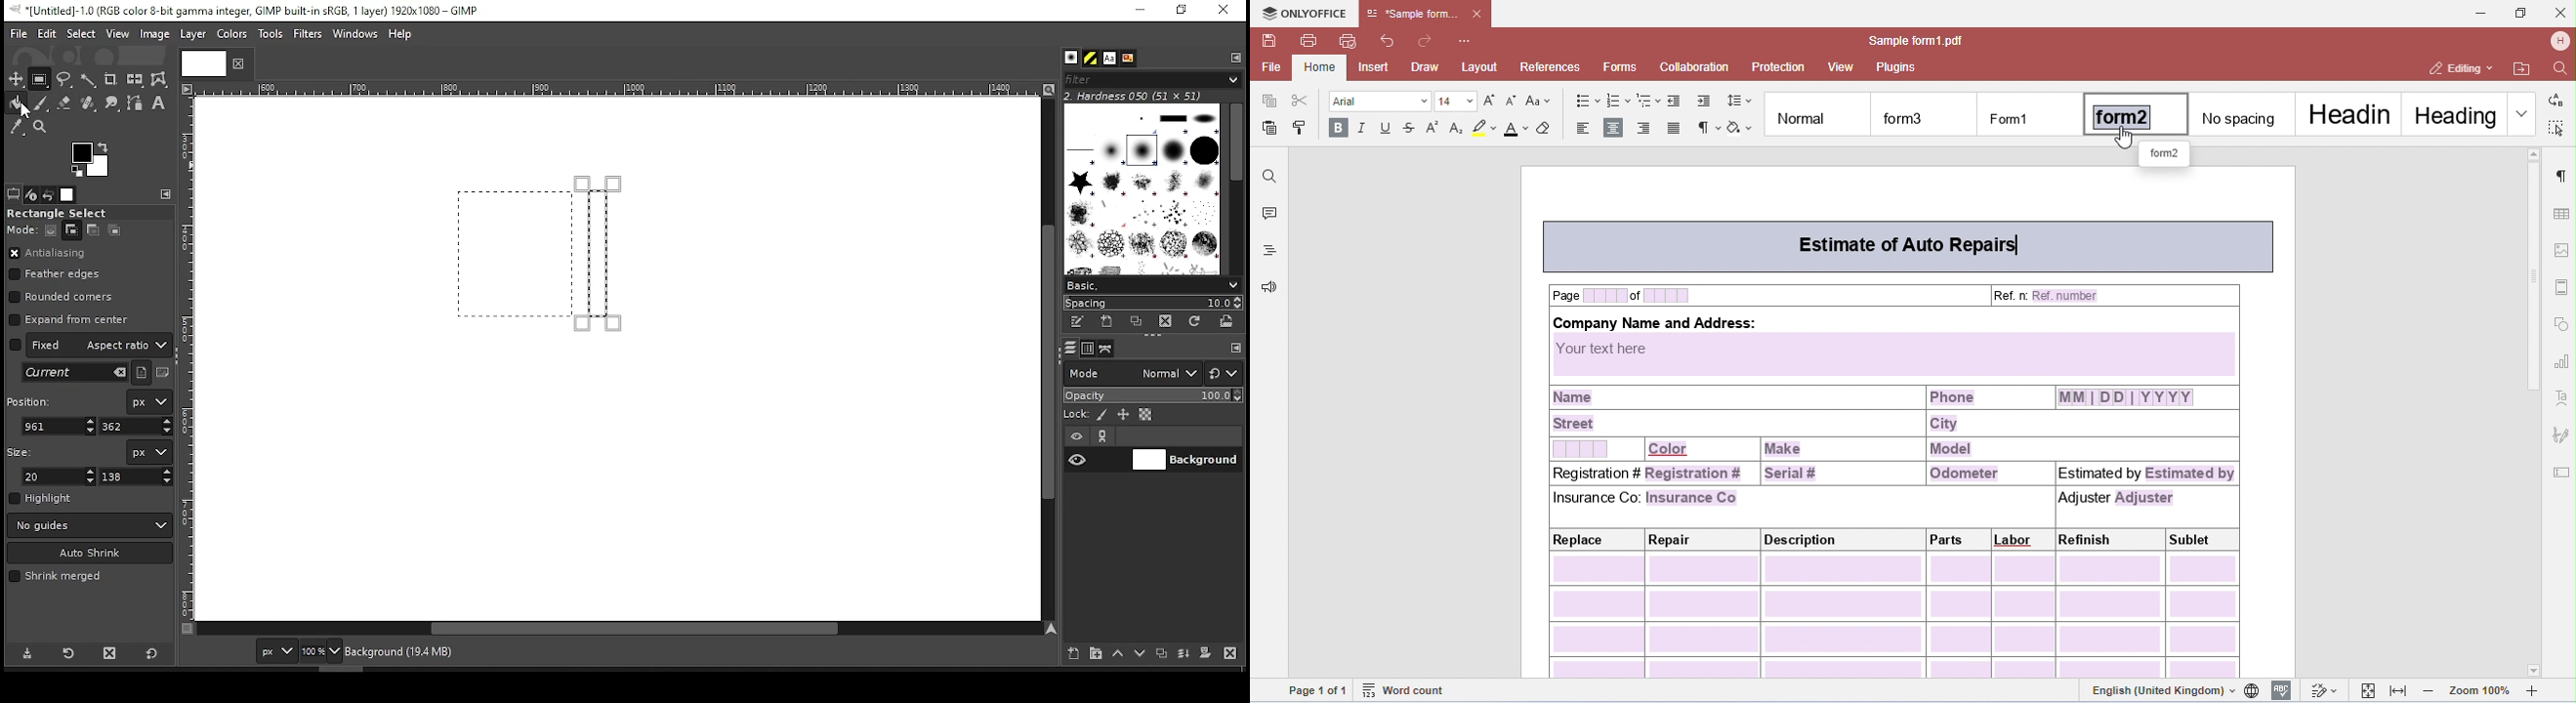 The image size is (2576, 728). What do you see at coordinates (113, 103) in the screenshot?
I see `smudge tool` at bounding box center [113, 103].